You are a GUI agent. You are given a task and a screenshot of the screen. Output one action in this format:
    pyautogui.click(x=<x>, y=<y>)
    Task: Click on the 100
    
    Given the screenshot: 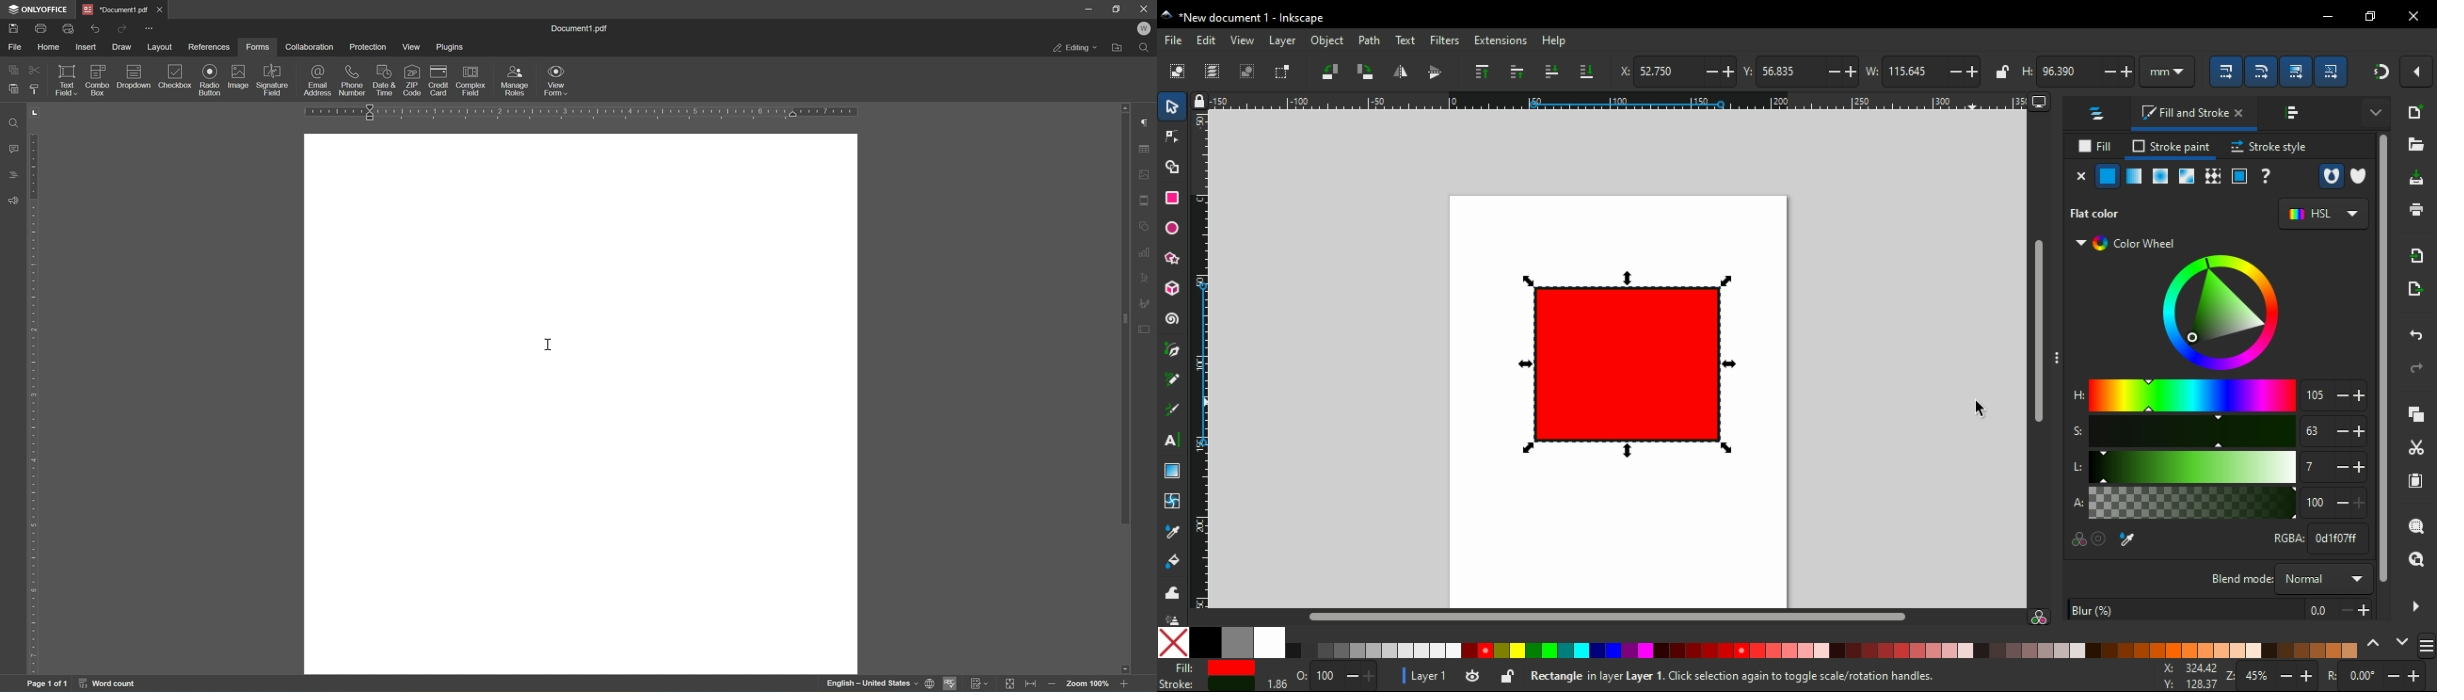 What is the action you would take?
    pyautogui.click(x=2315, y=431)
    